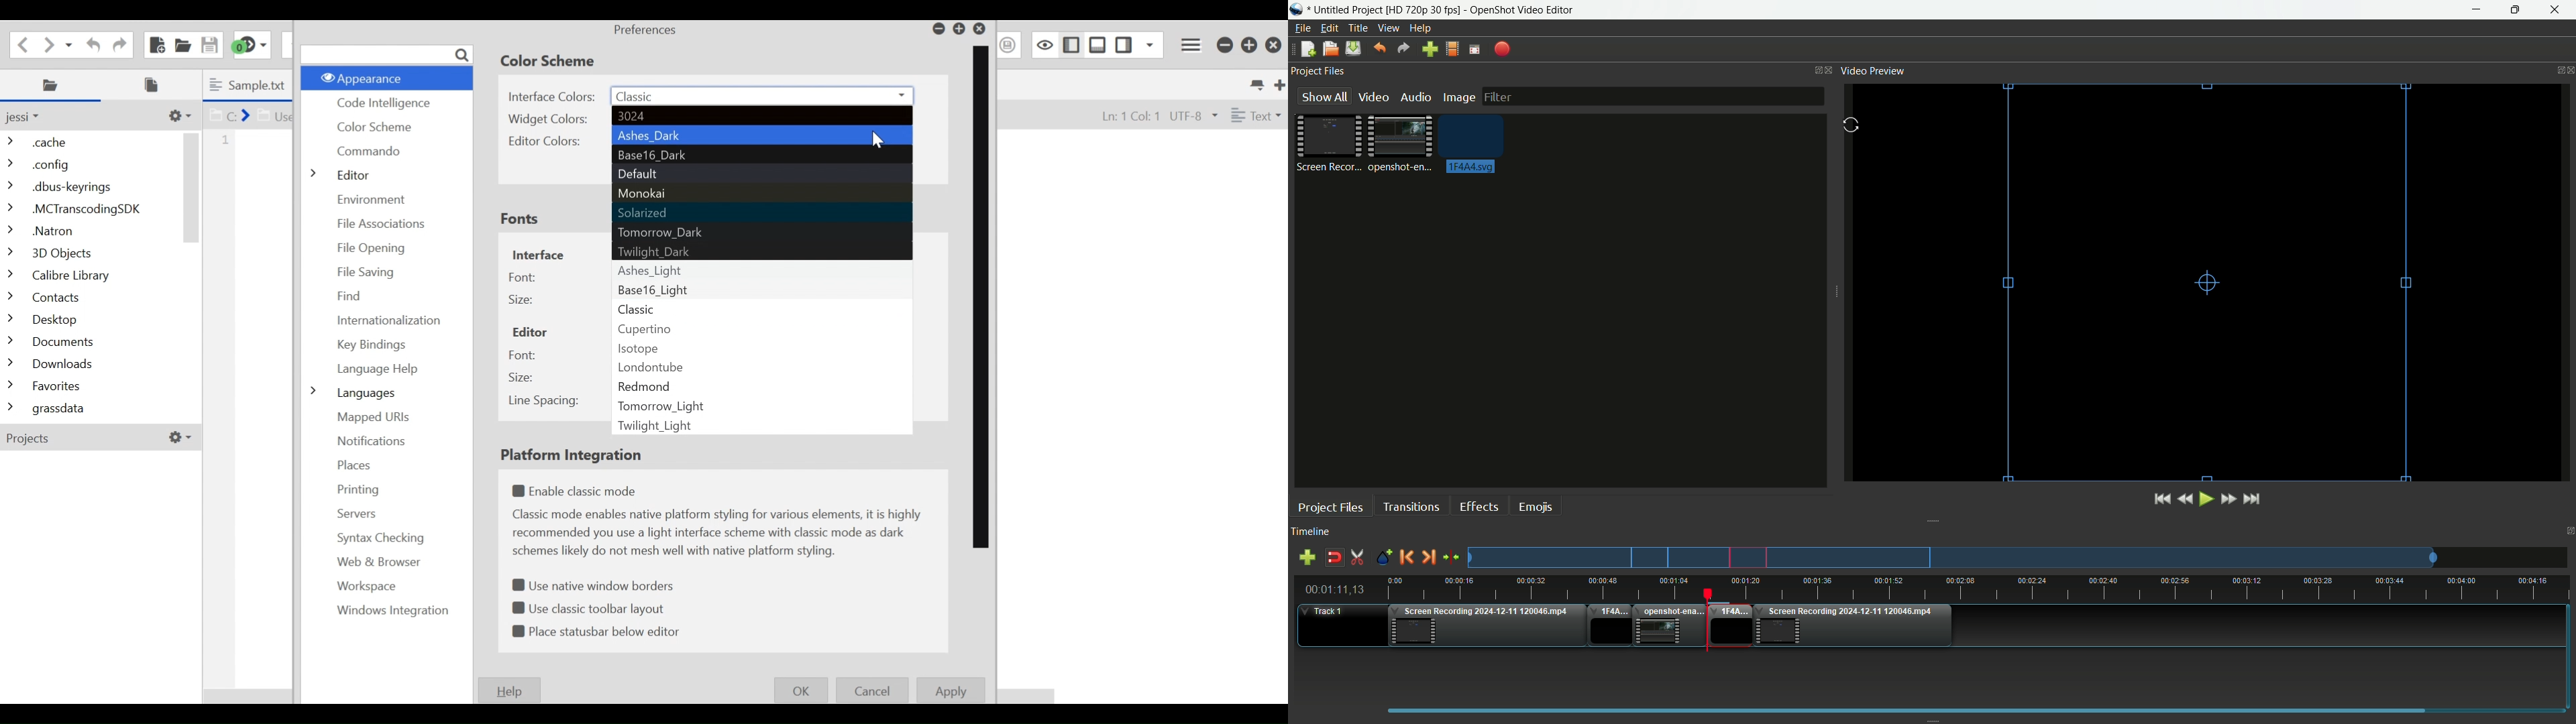  Describe the element at coordinates (2253, 499) in the screenshot. I see `Jump to end` at that location.